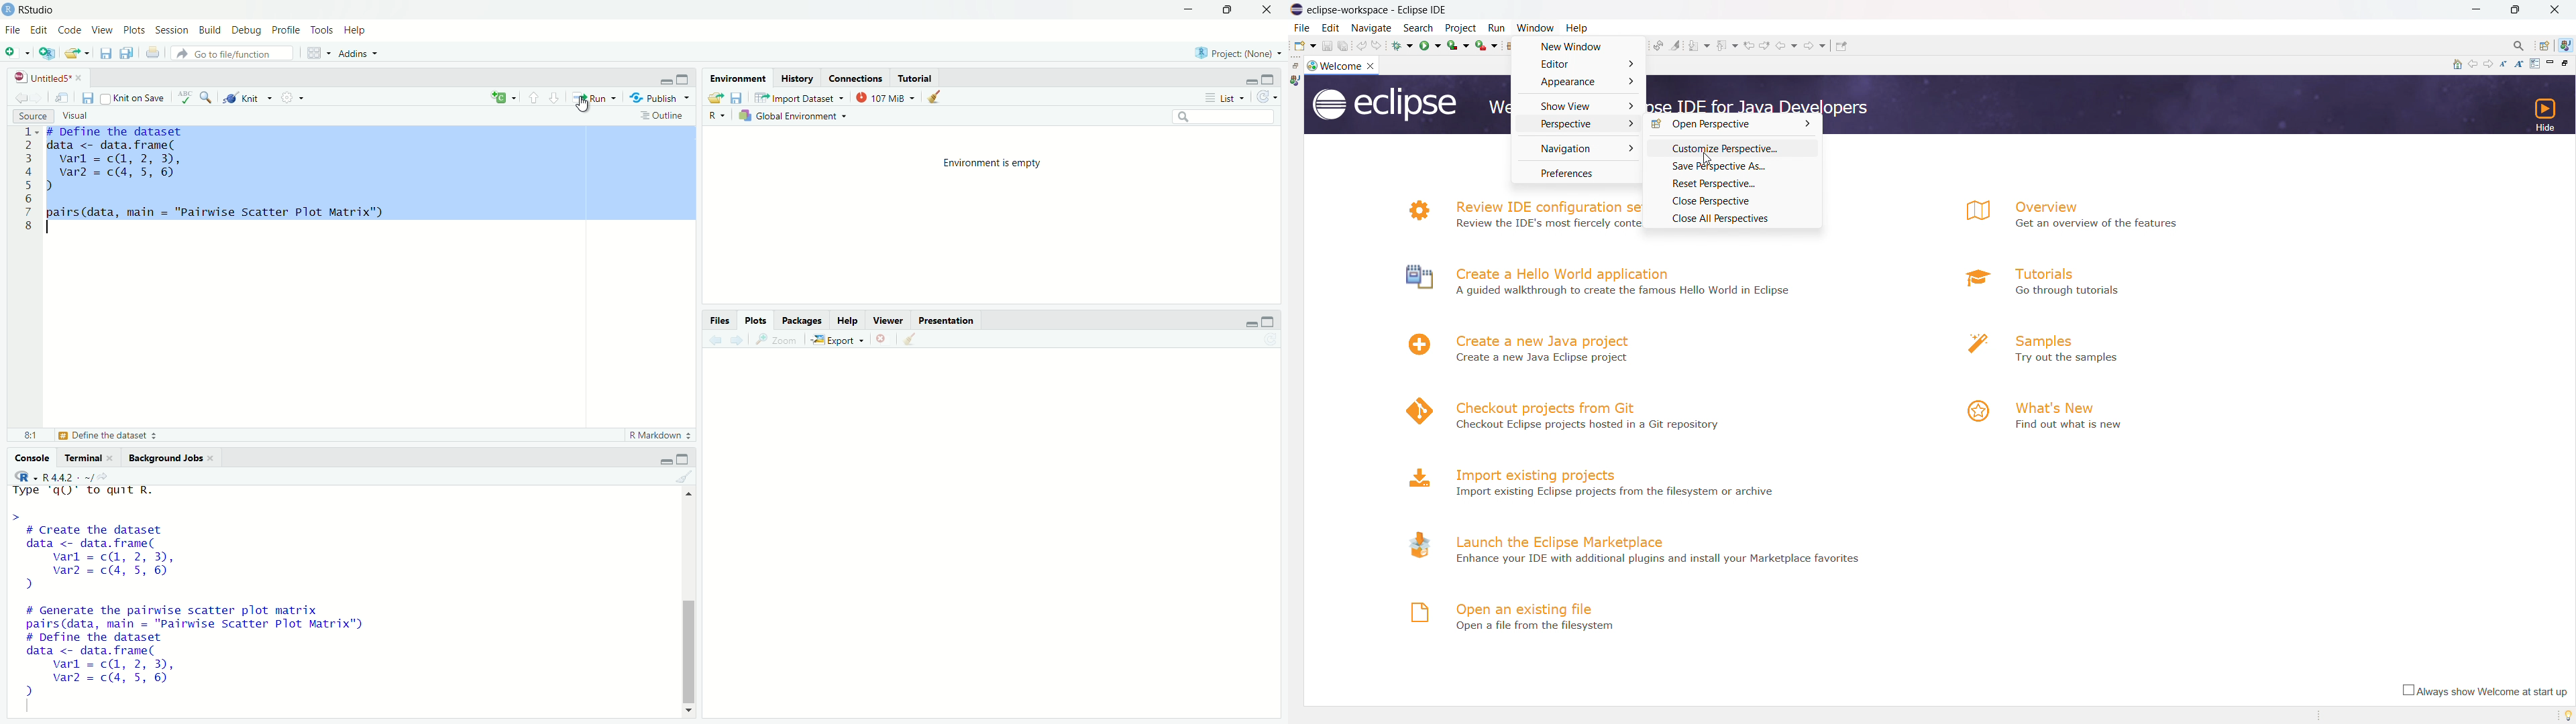 The width and height of the screenshot is (2576, 728). I want to click on Create a project, so click(47, 51).